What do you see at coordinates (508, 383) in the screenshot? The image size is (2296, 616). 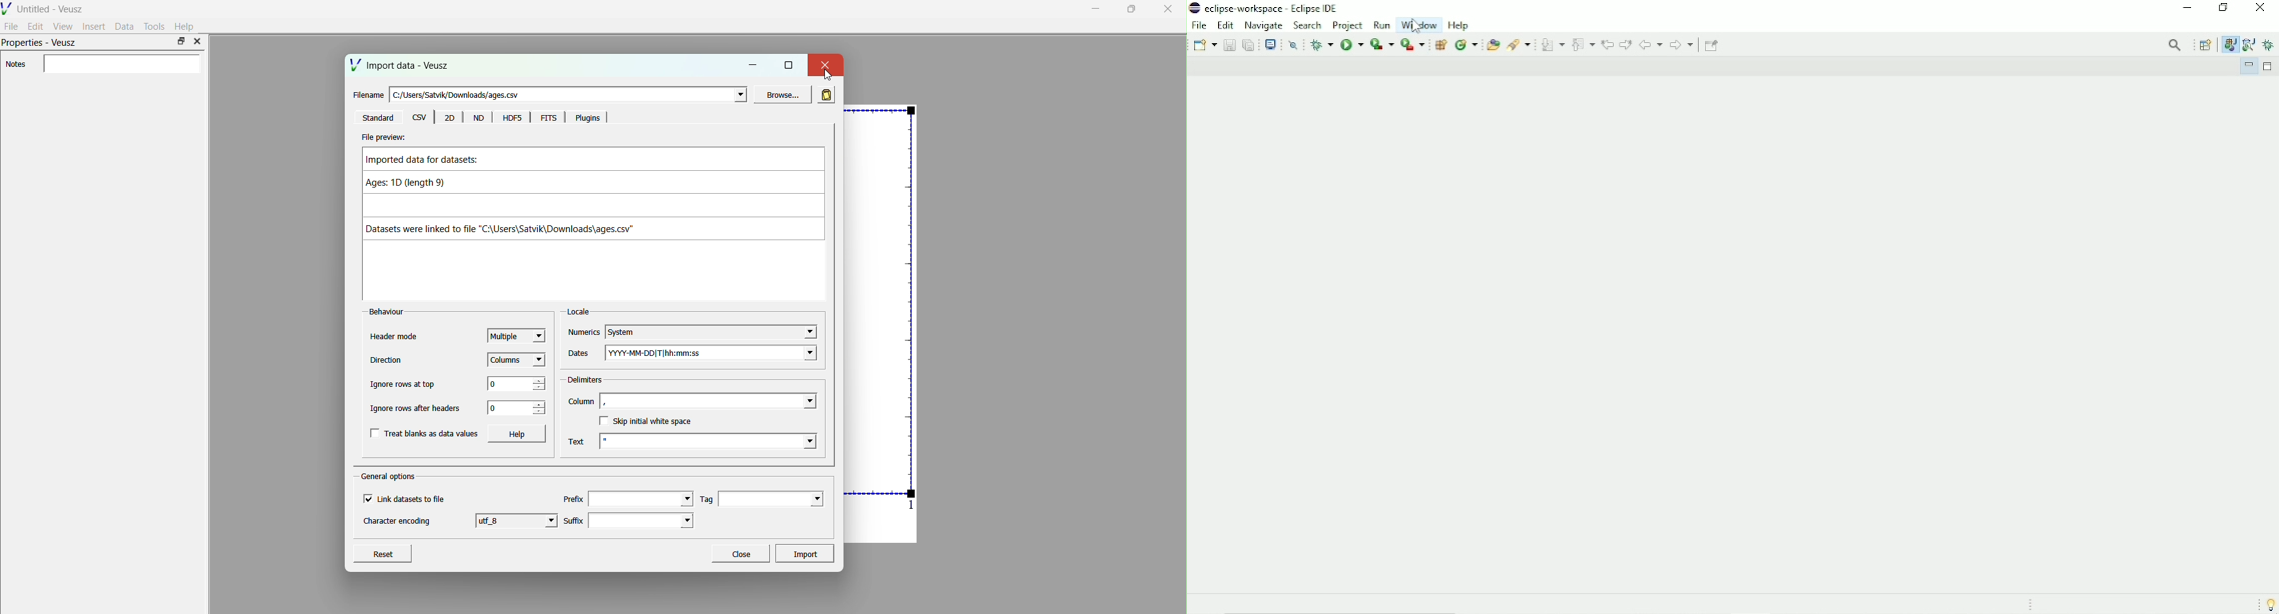 I see `0` at bounding box center [508, 383].